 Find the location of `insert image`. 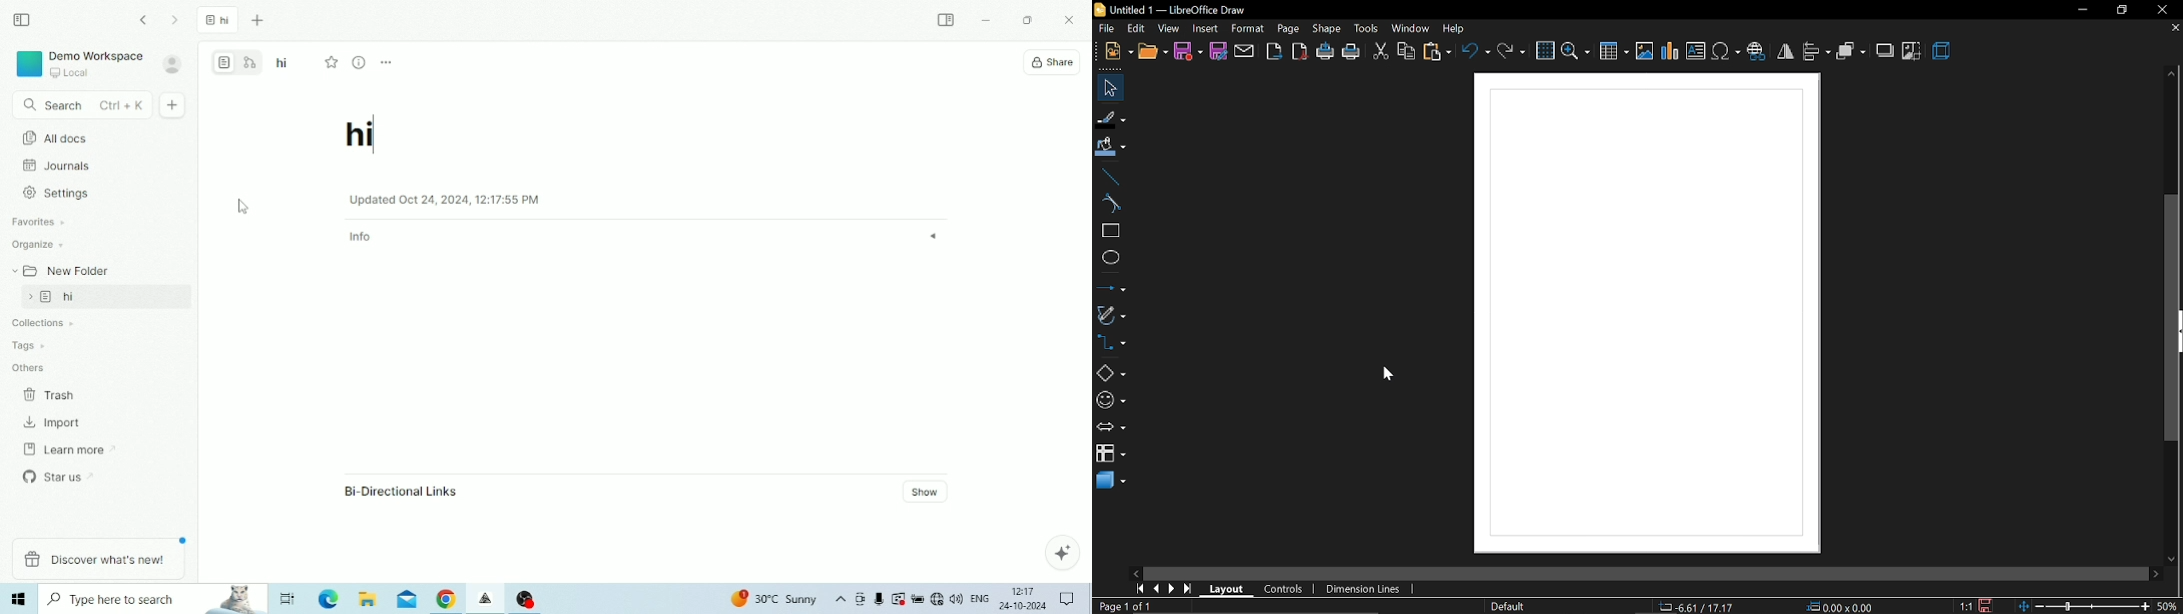

insert image is located at coordinates (1644, 51).